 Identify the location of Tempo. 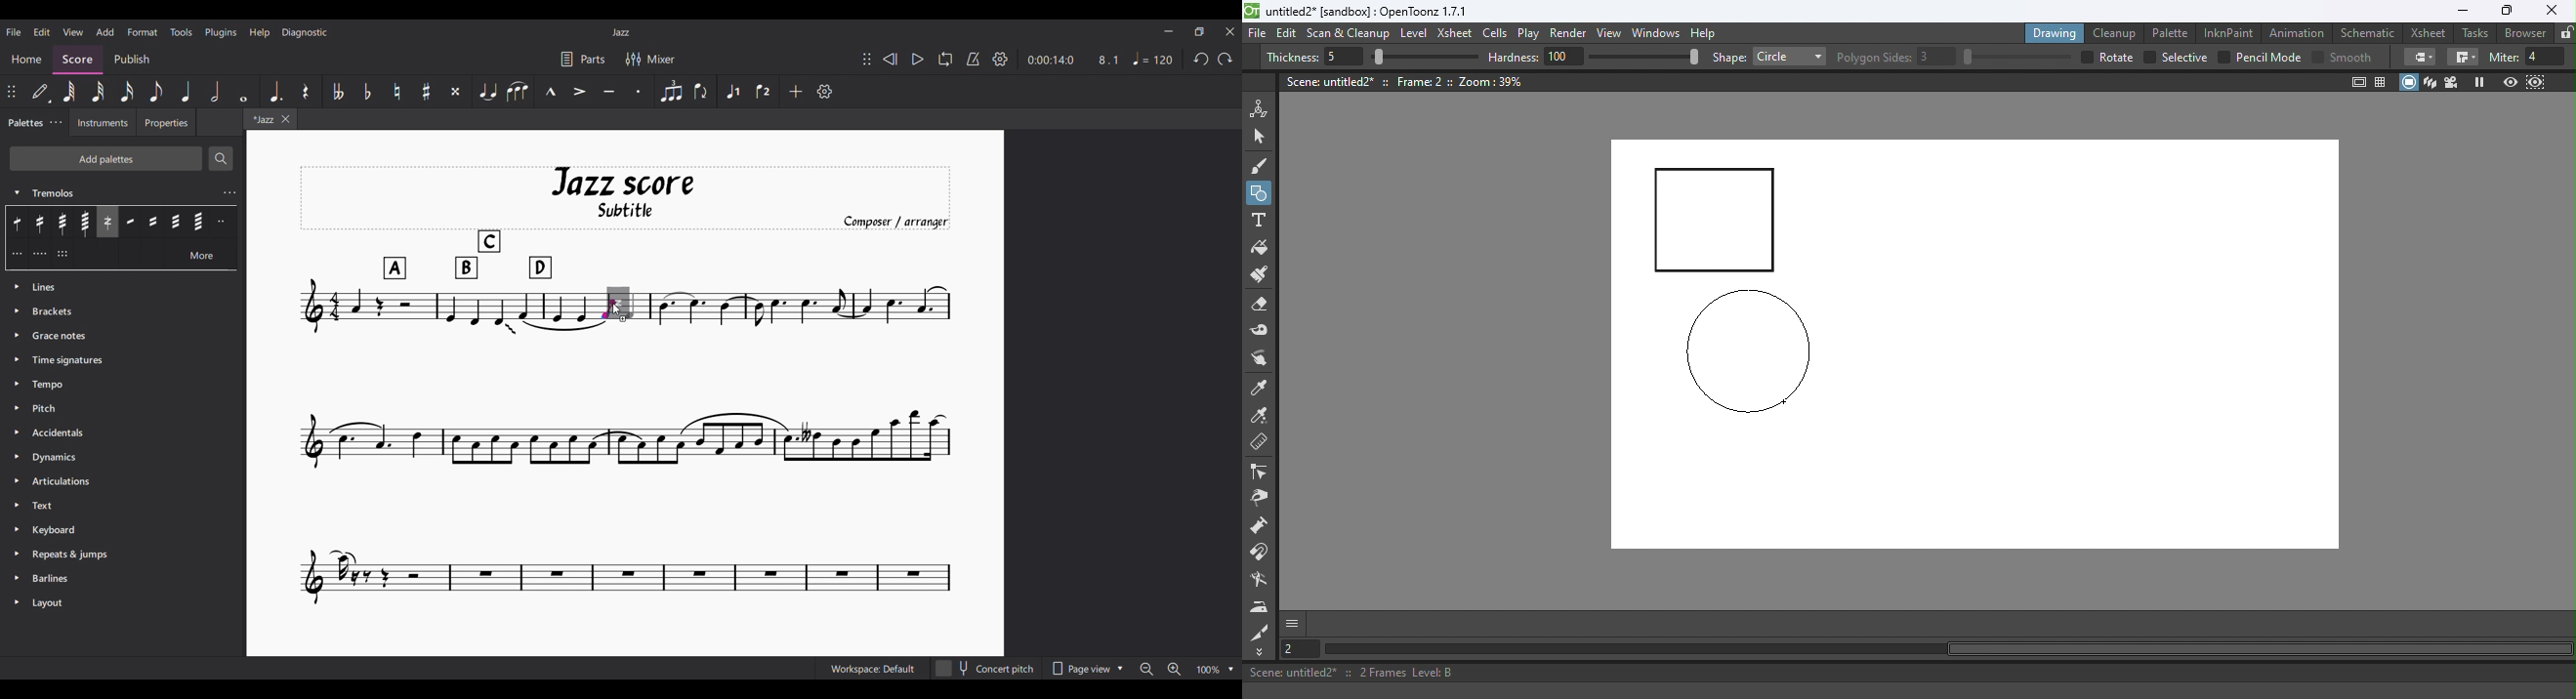
(1154, 58).